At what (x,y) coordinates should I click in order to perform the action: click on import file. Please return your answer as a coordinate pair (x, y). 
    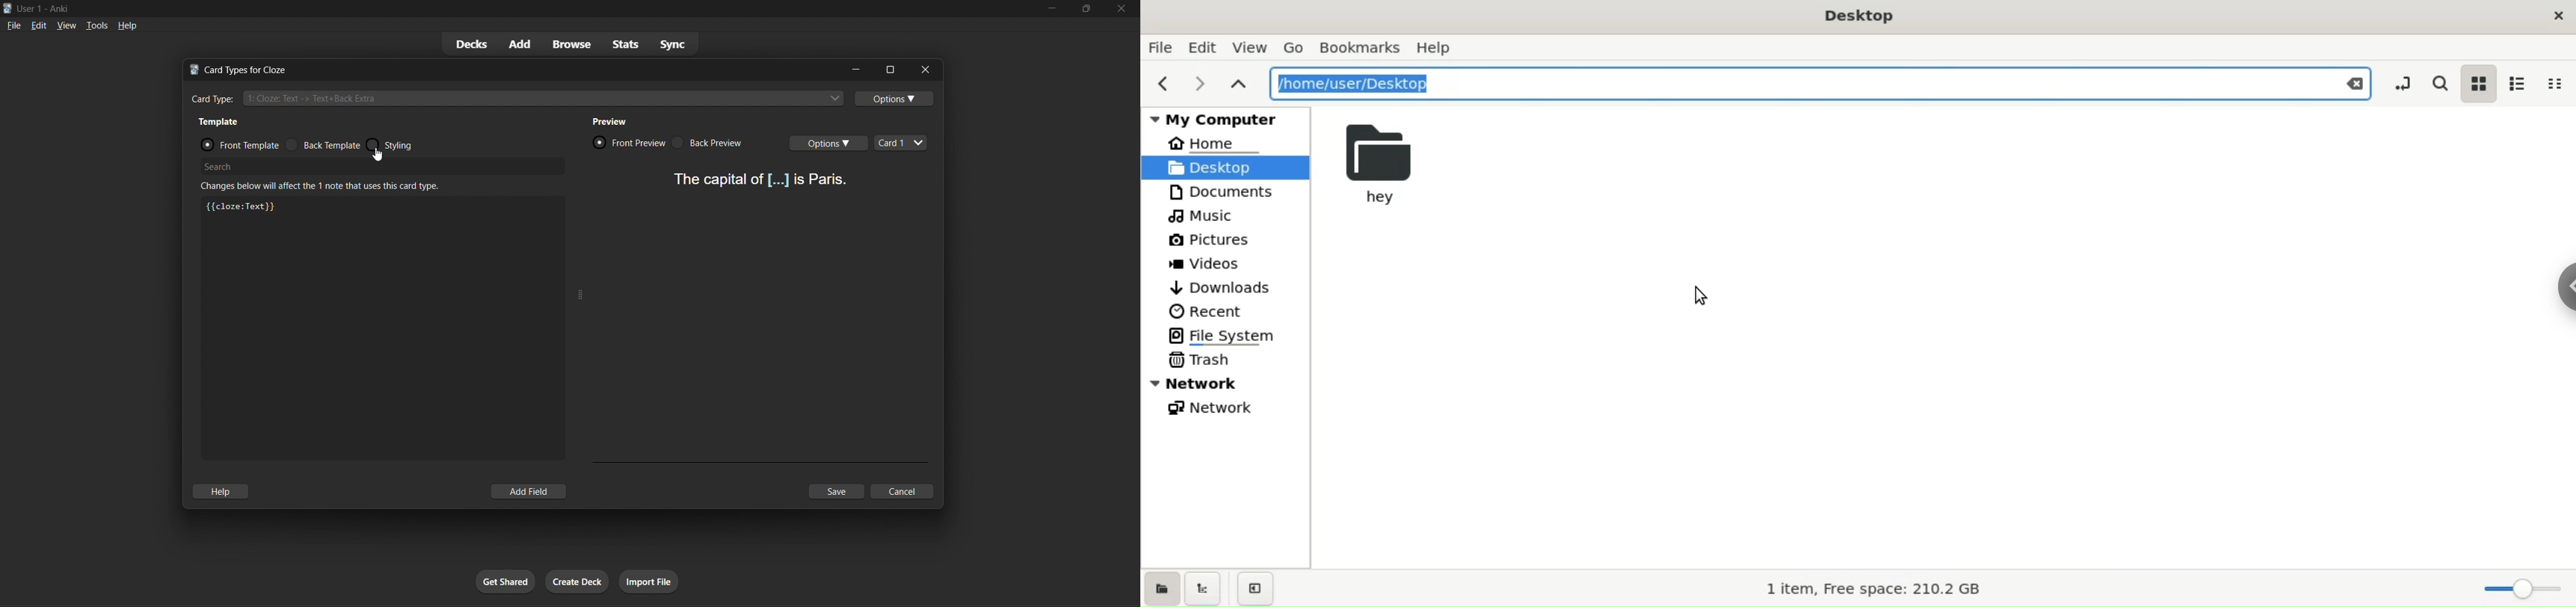
    Looking at the image, I should click on (650, 579).